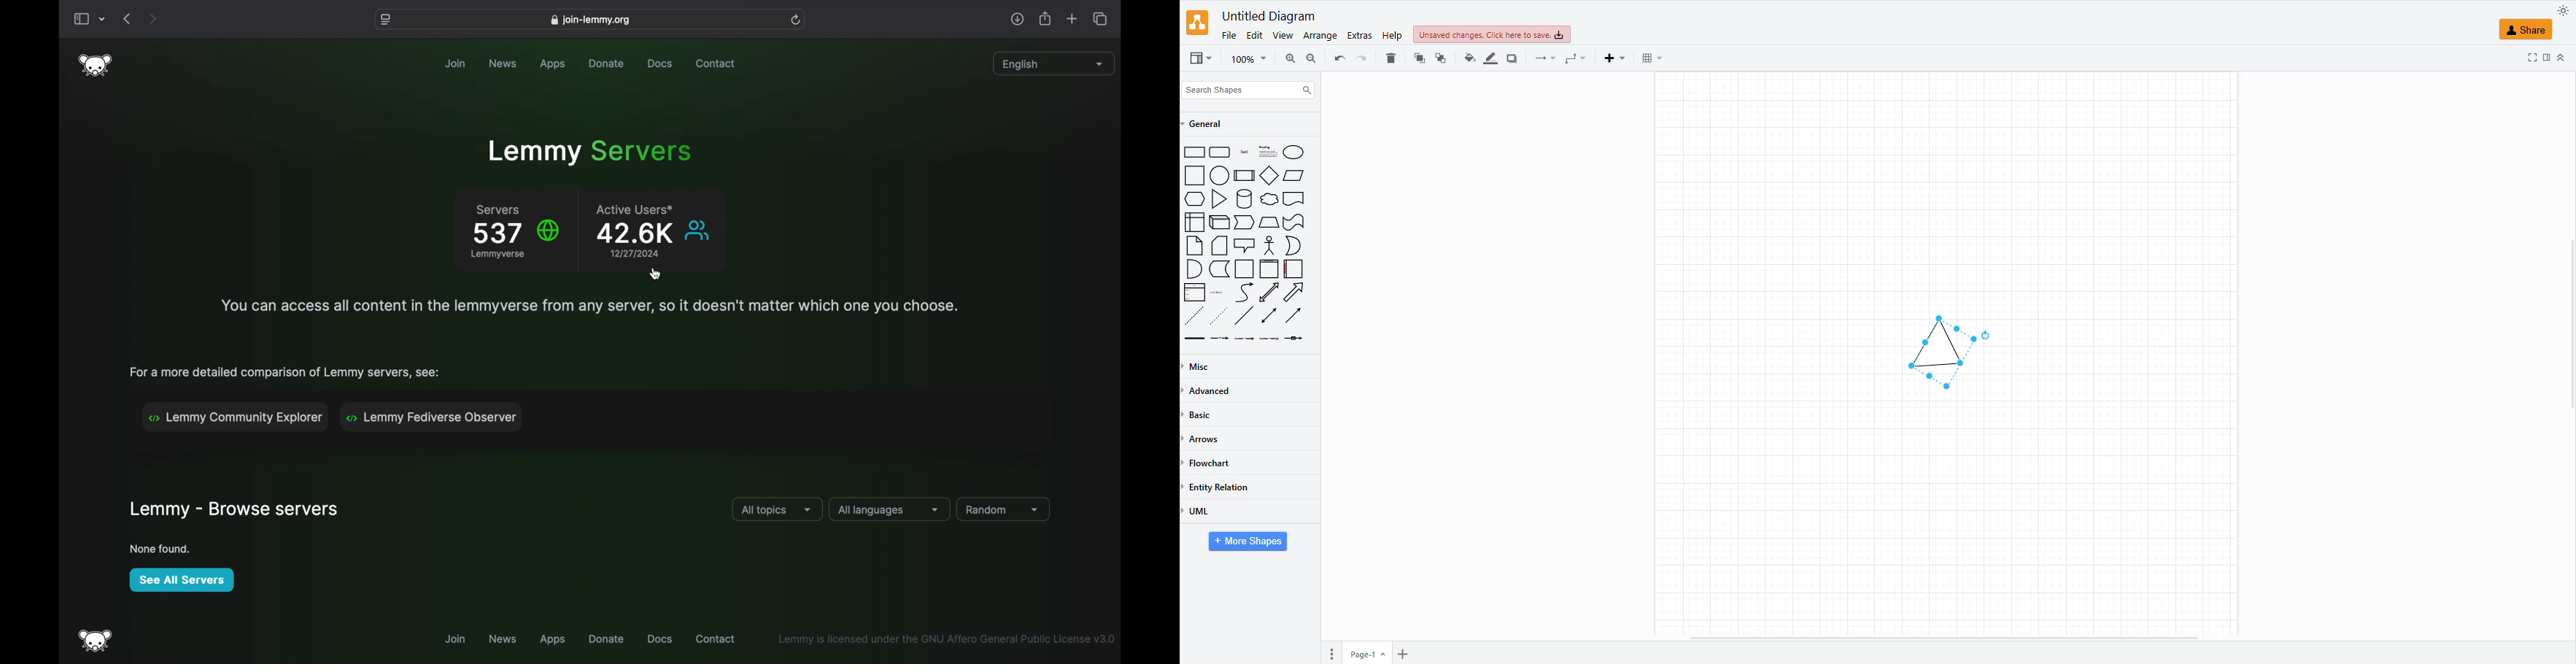  I want to click on unsaved changes, so click(1489, 36).